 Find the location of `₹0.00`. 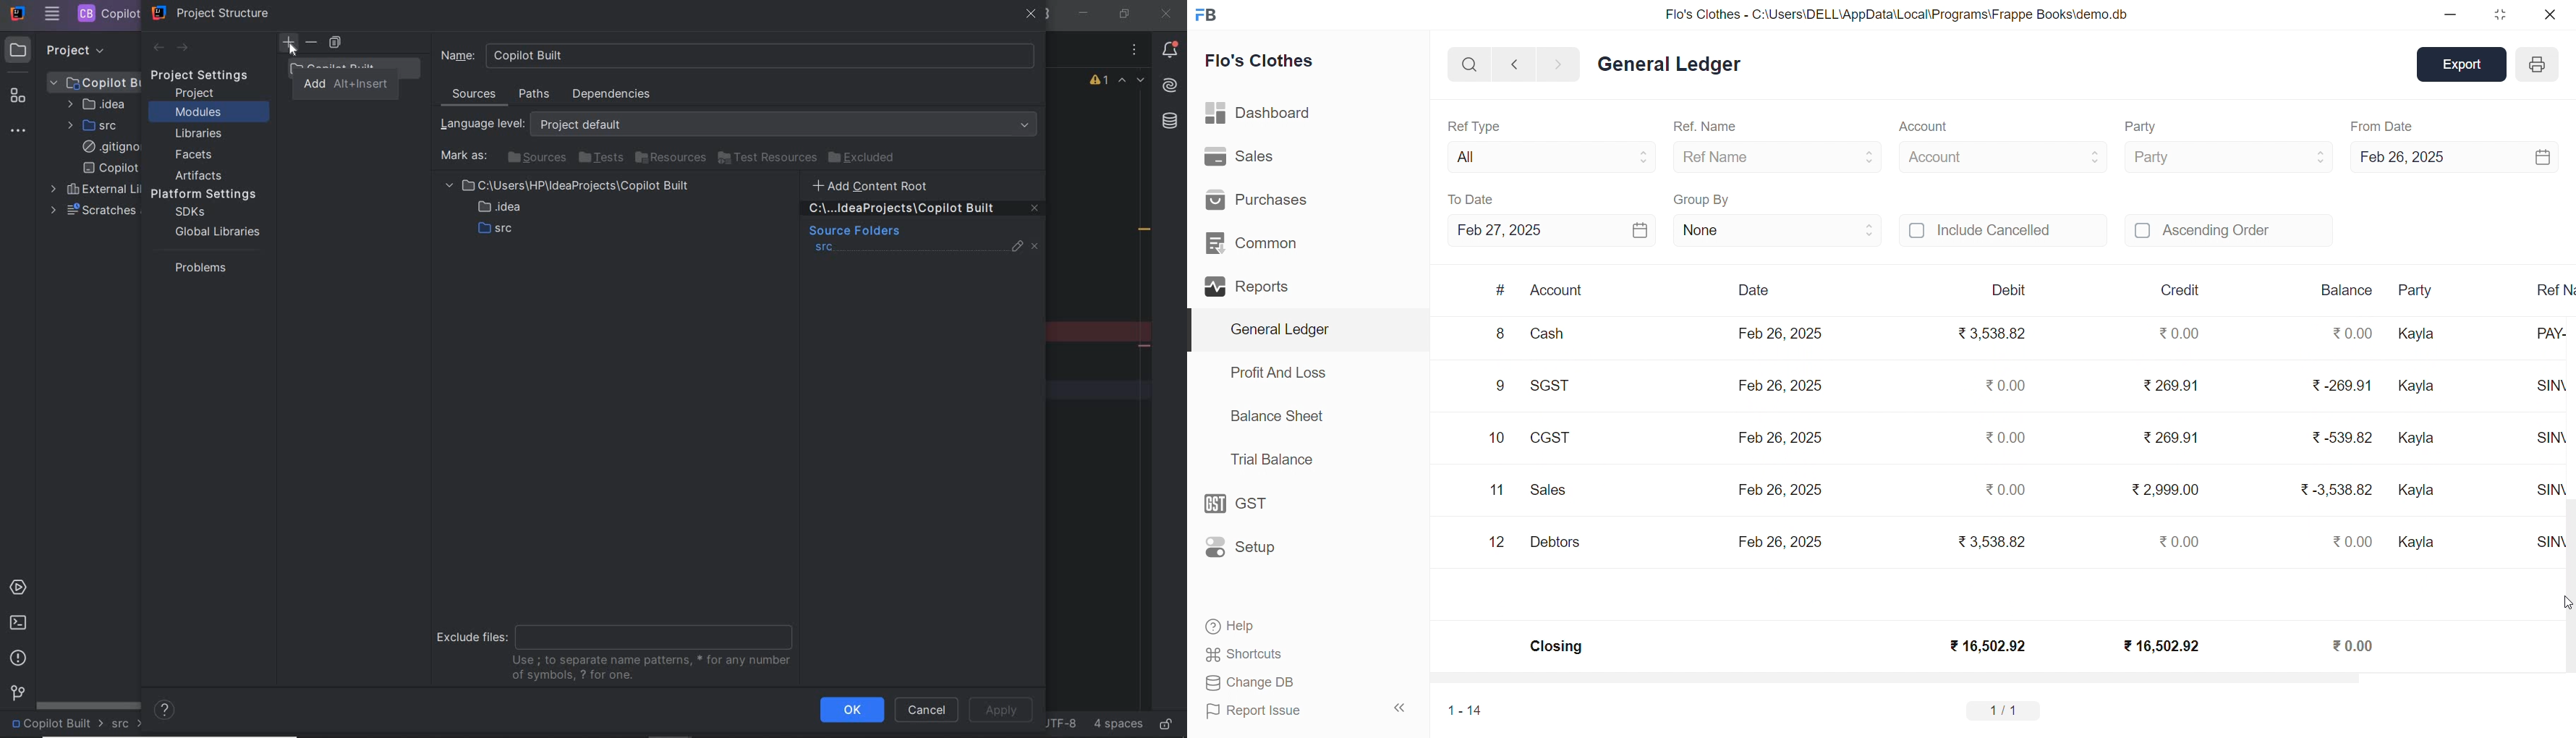

₹0.00 is located at coordinates (2356, 541).